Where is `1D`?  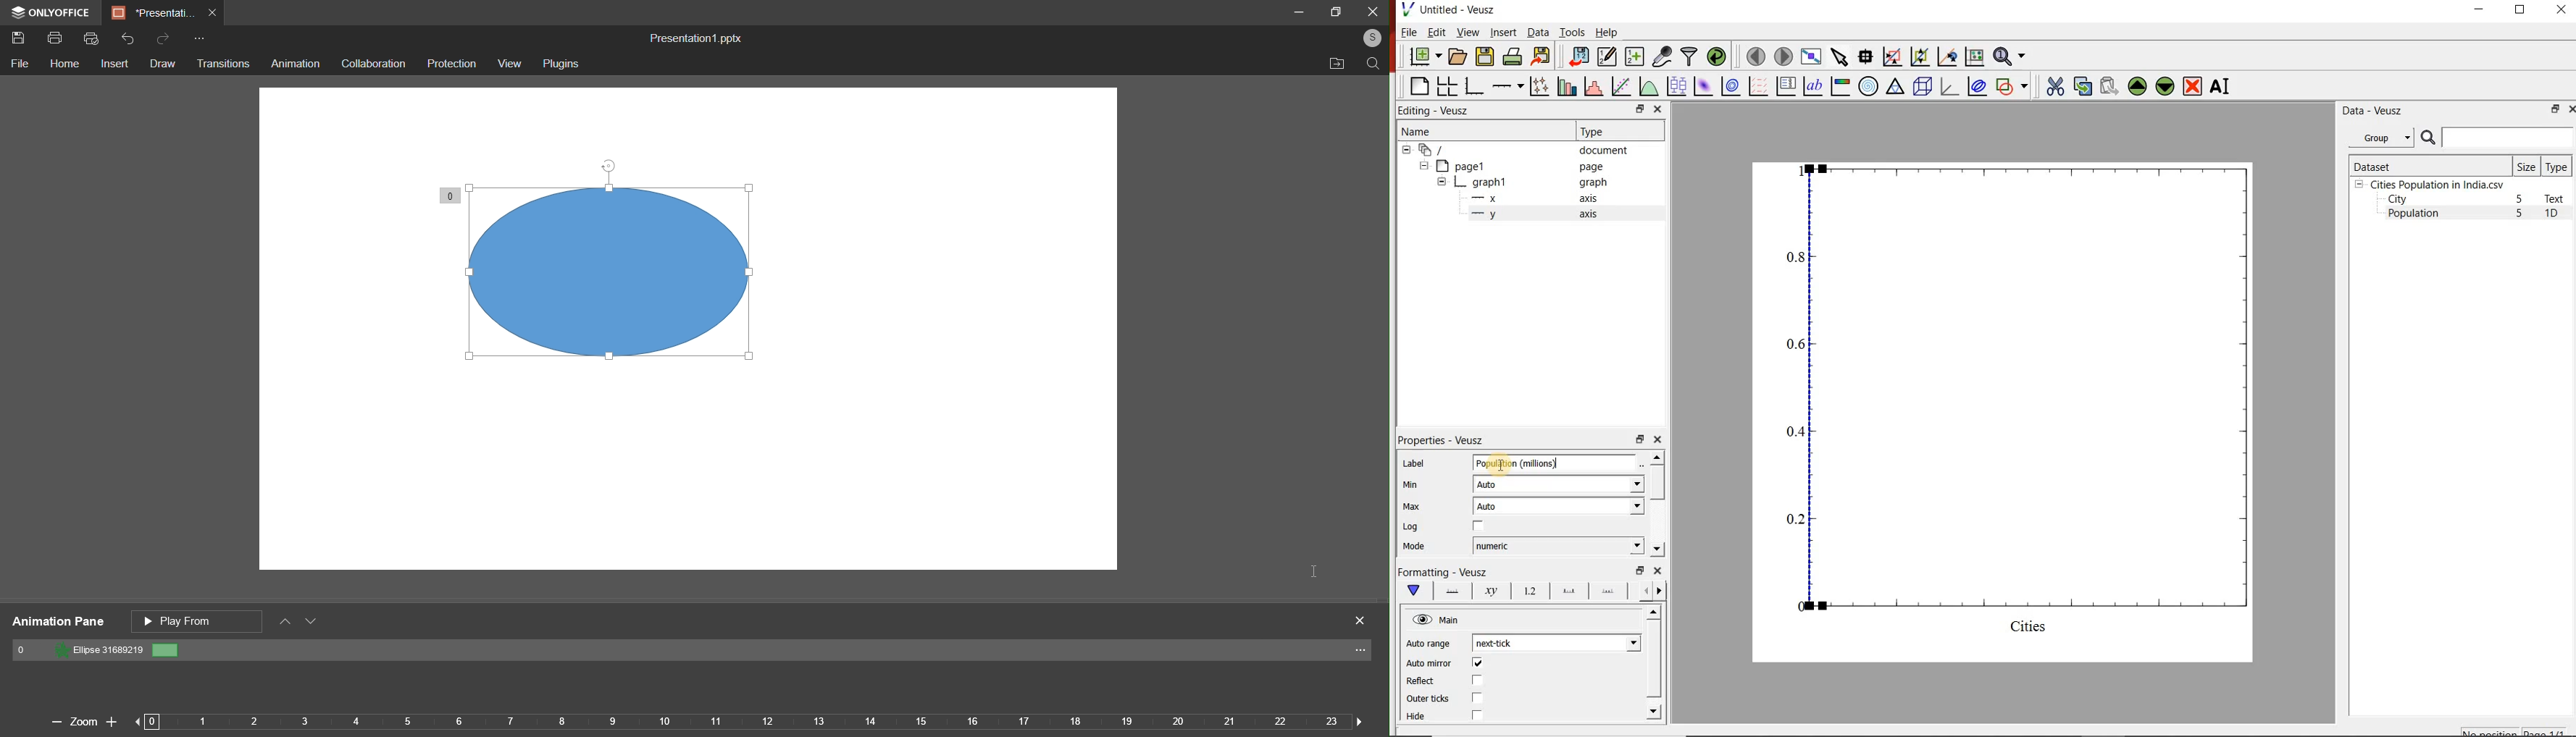 1D is located at coordinates (2557, 215).